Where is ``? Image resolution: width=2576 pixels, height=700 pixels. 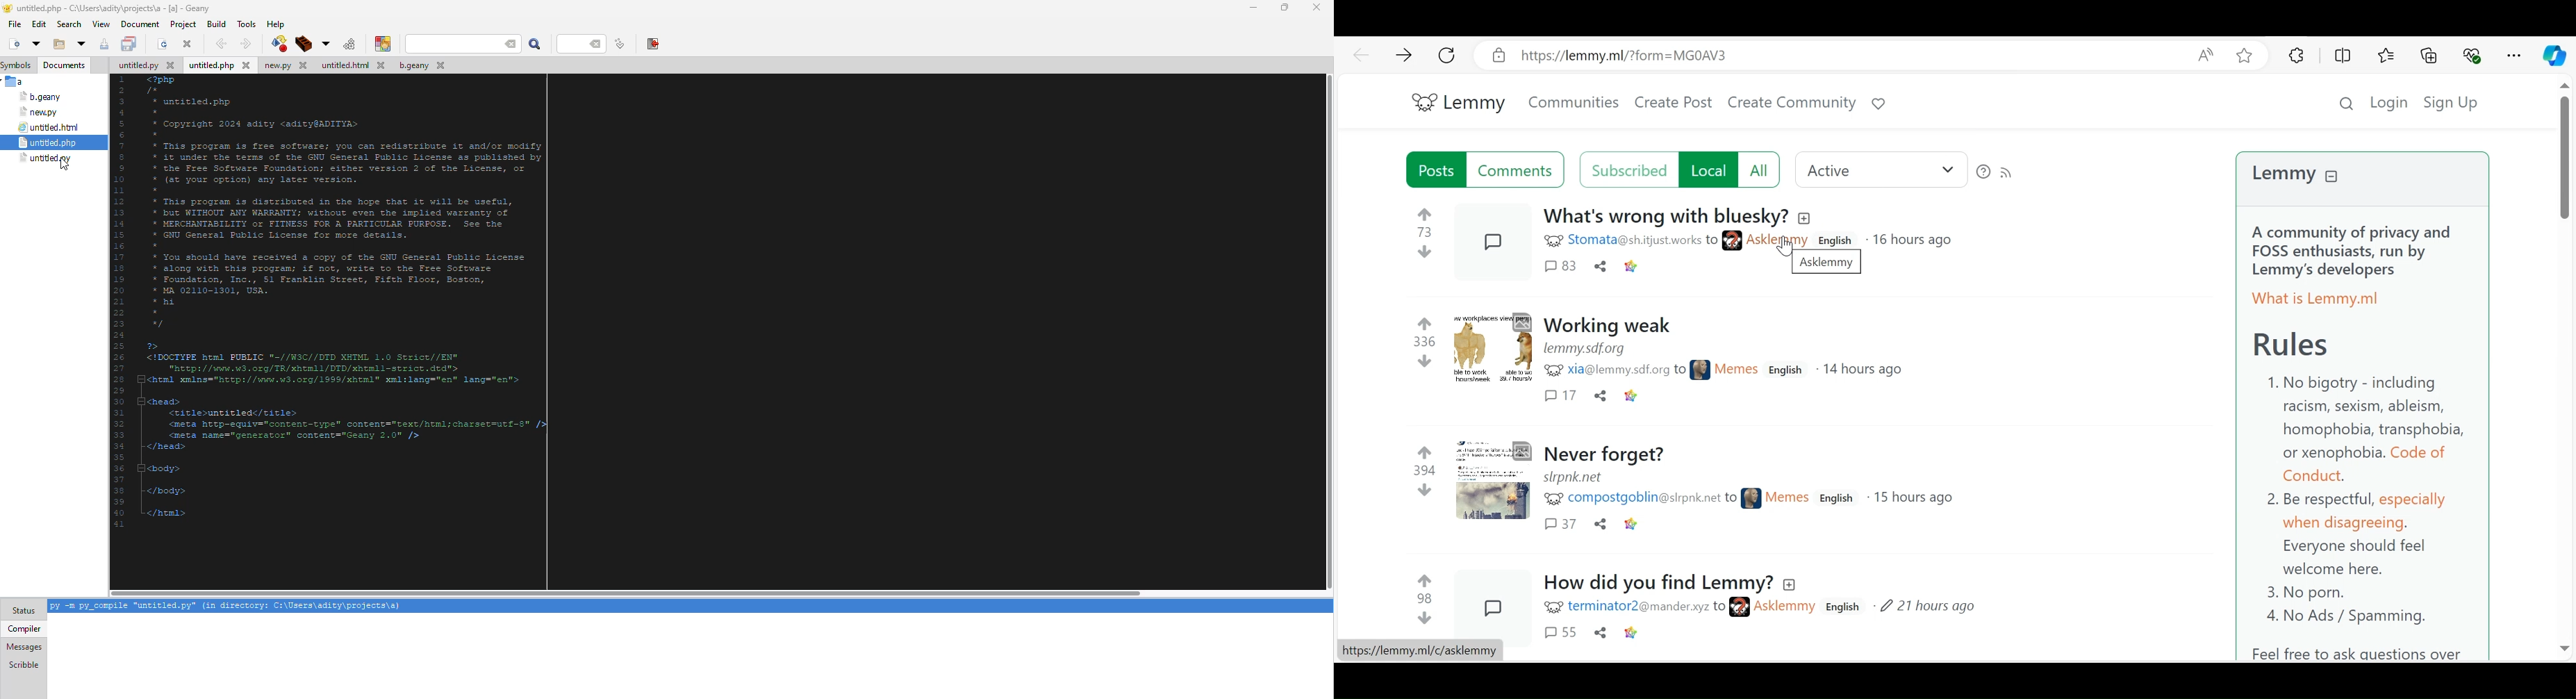  is located at coordinates (2561, 645).